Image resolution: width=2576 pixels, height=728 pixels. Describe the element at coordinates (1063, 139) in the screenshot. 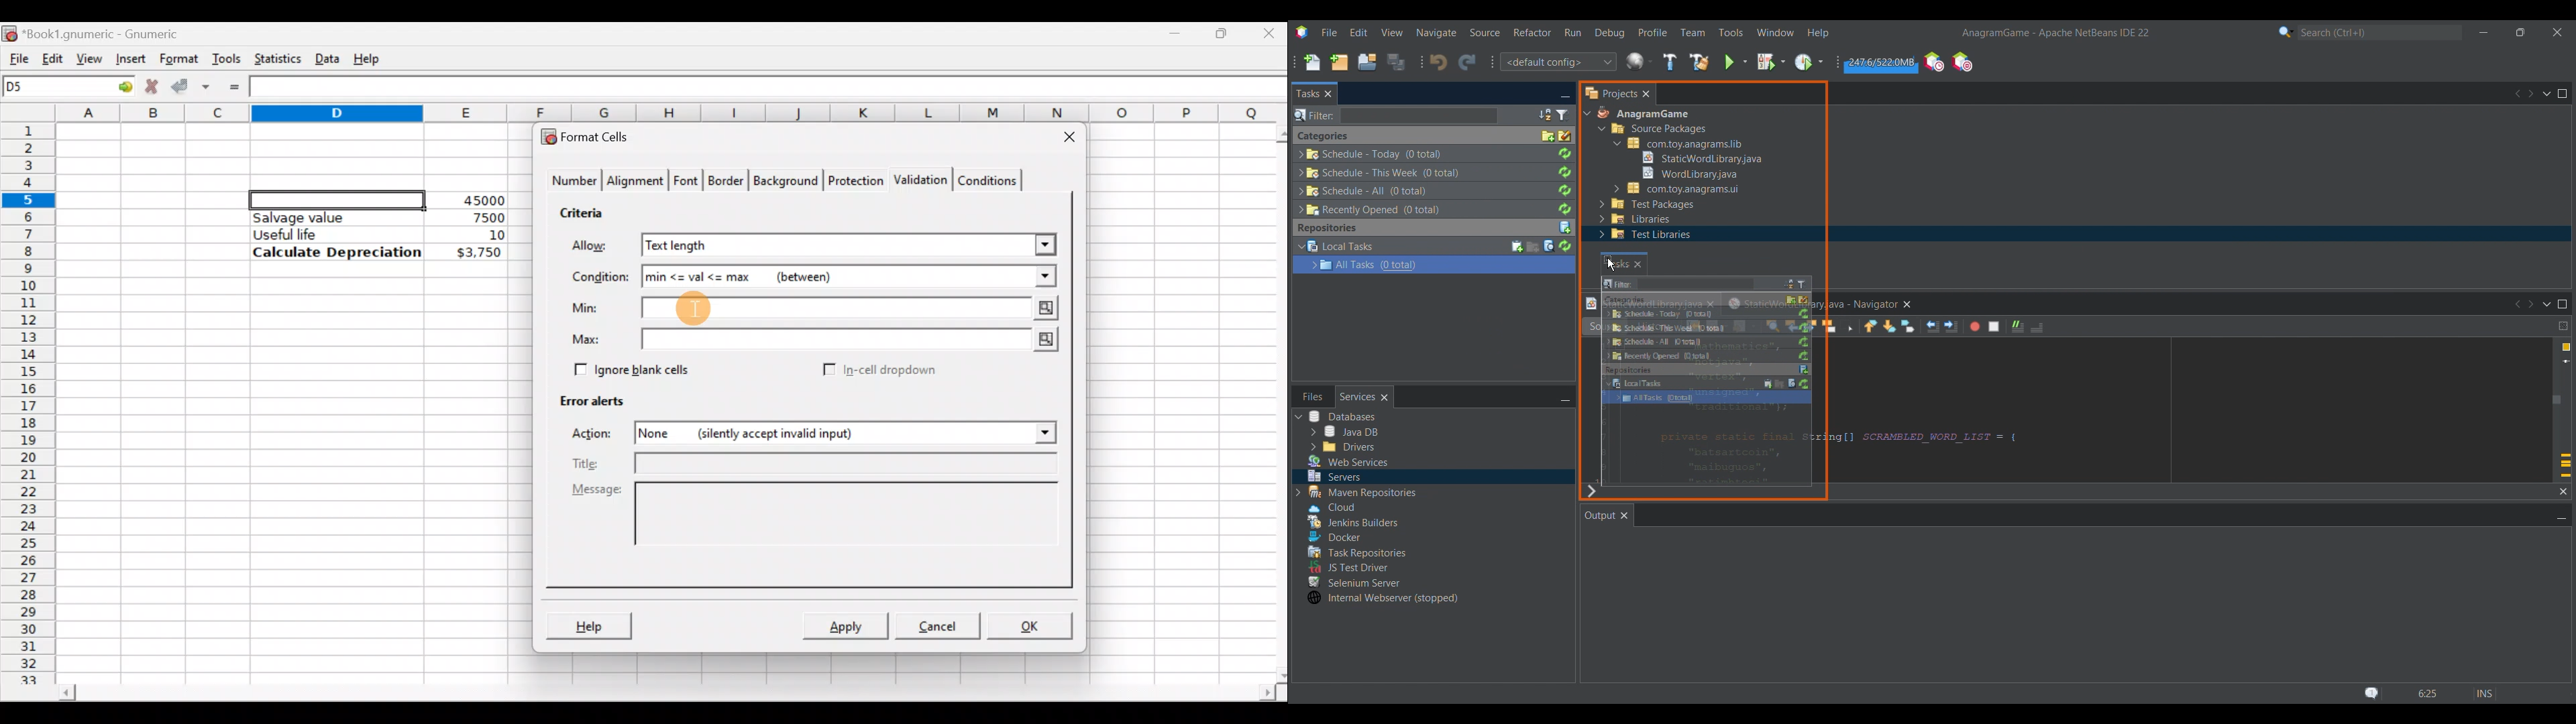

I see `Close` at that location.